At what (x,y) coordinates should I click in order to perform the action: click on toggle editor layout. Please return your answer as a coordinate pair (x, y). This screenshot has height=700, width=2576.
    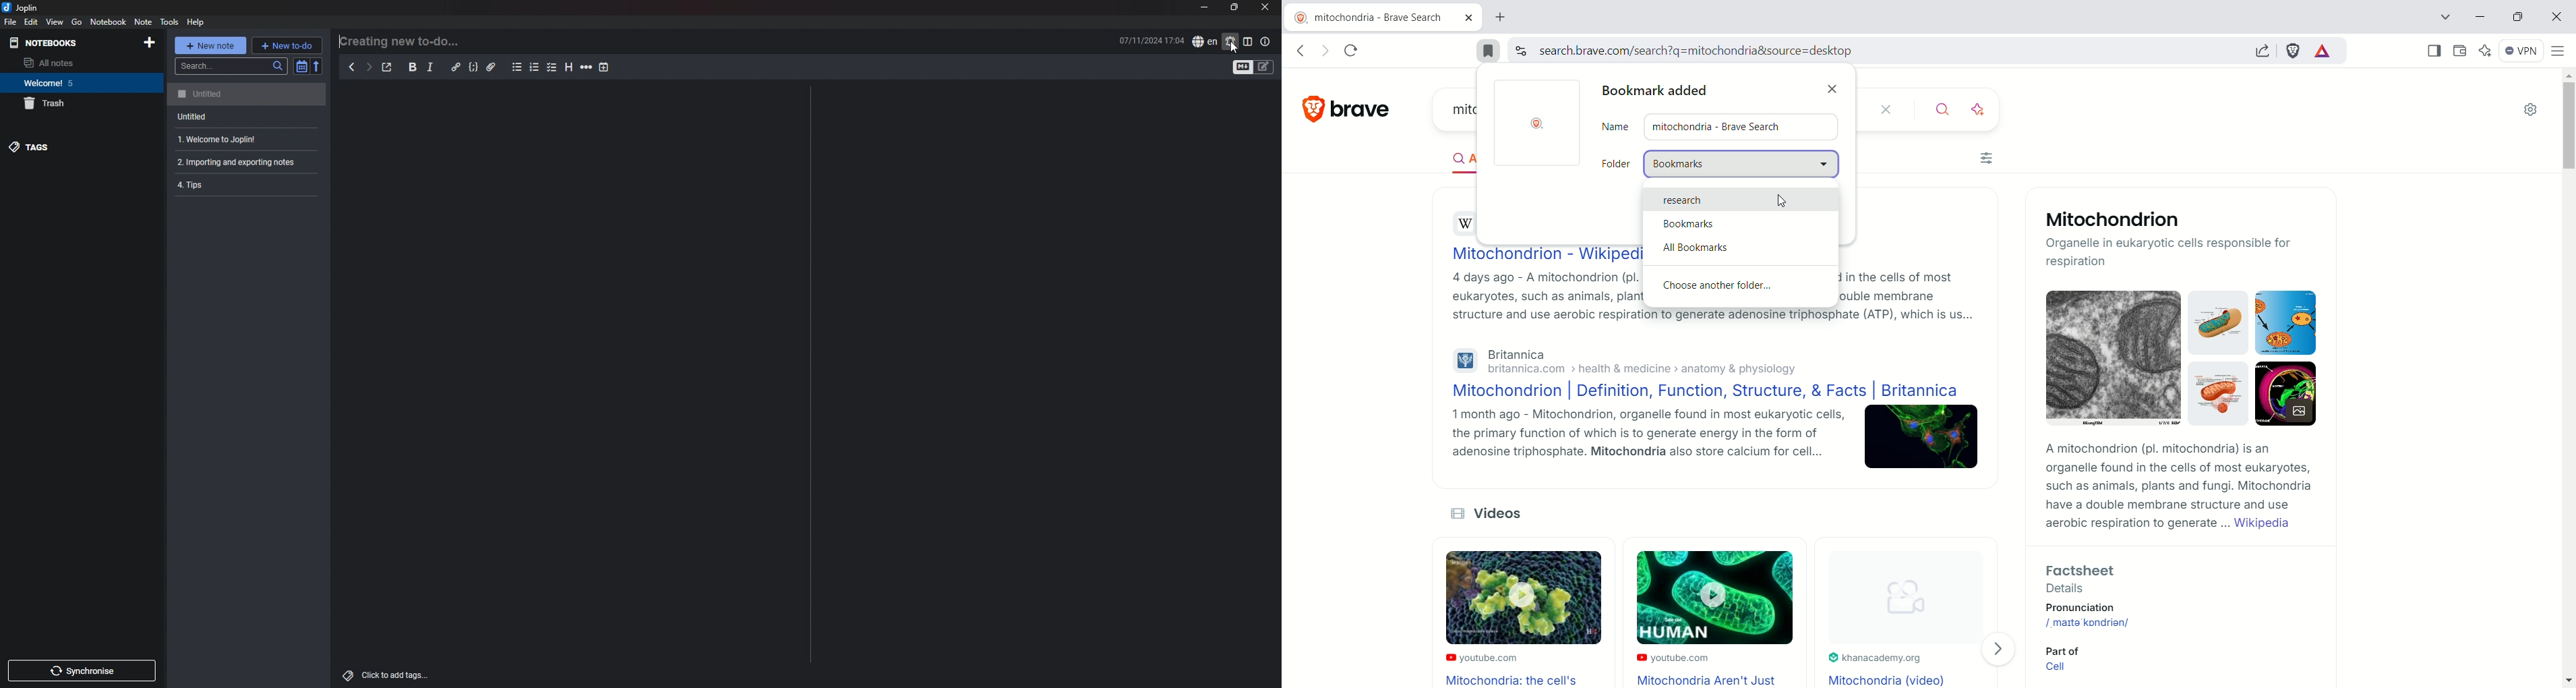
    Looking at the image, I should click on (1248, 41).